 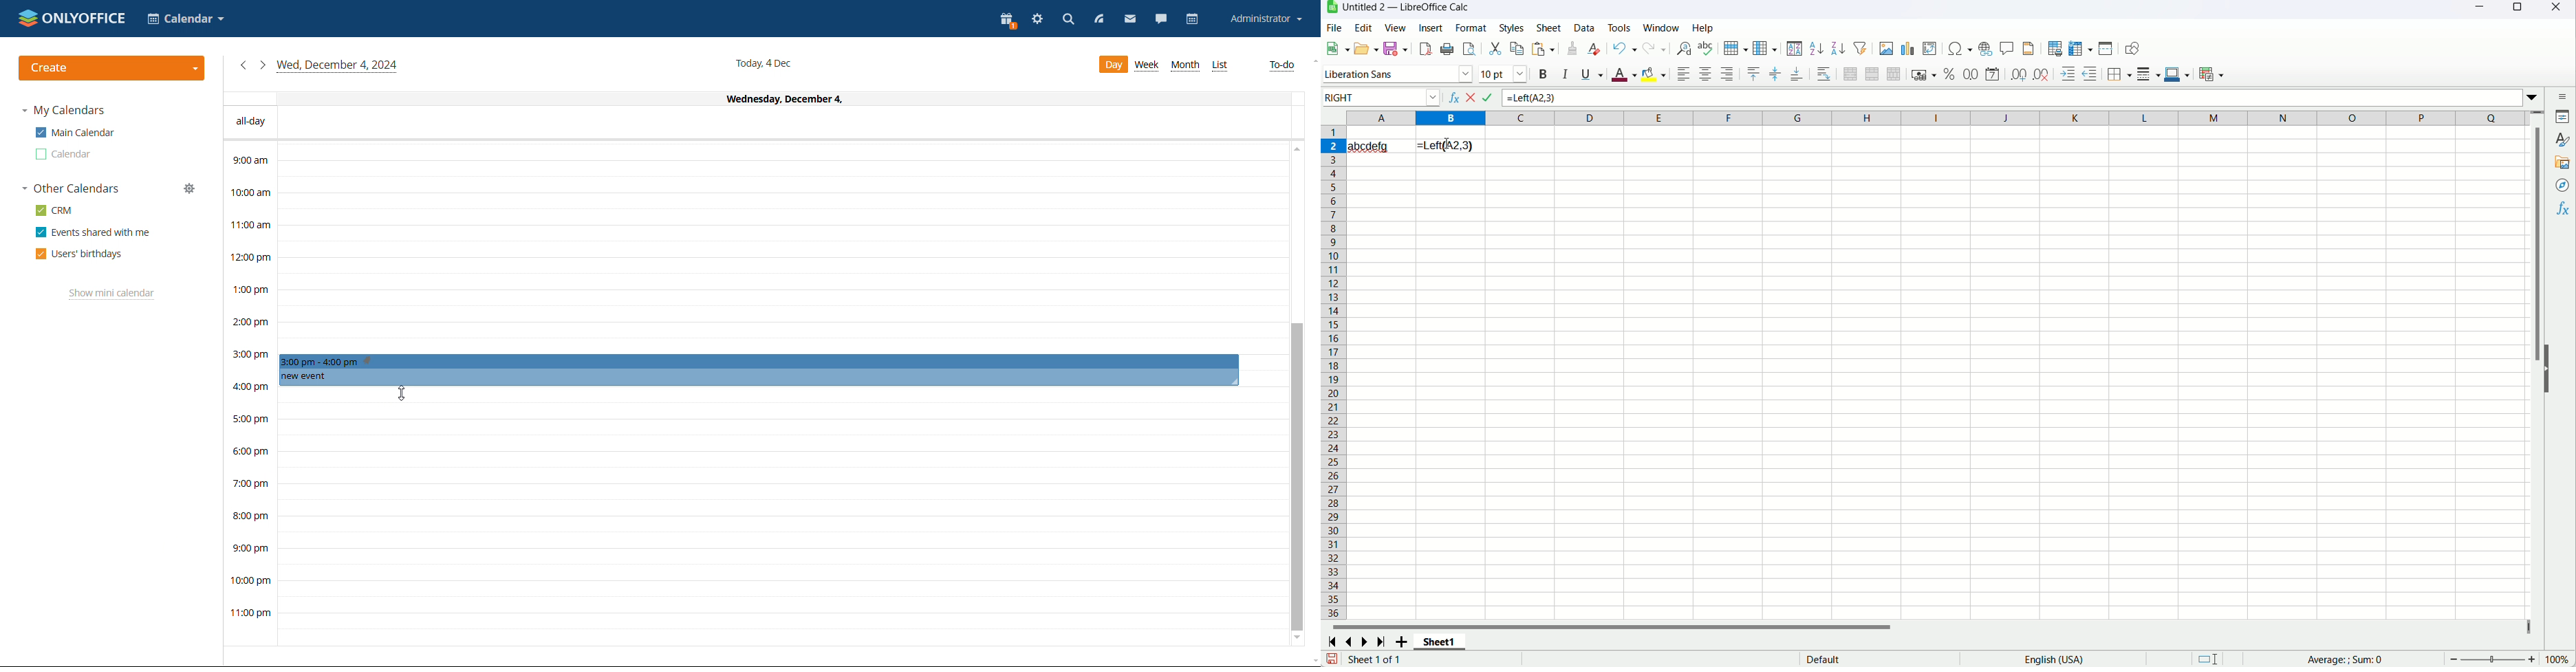 I want to click on manage, so click(x=189, y=188).